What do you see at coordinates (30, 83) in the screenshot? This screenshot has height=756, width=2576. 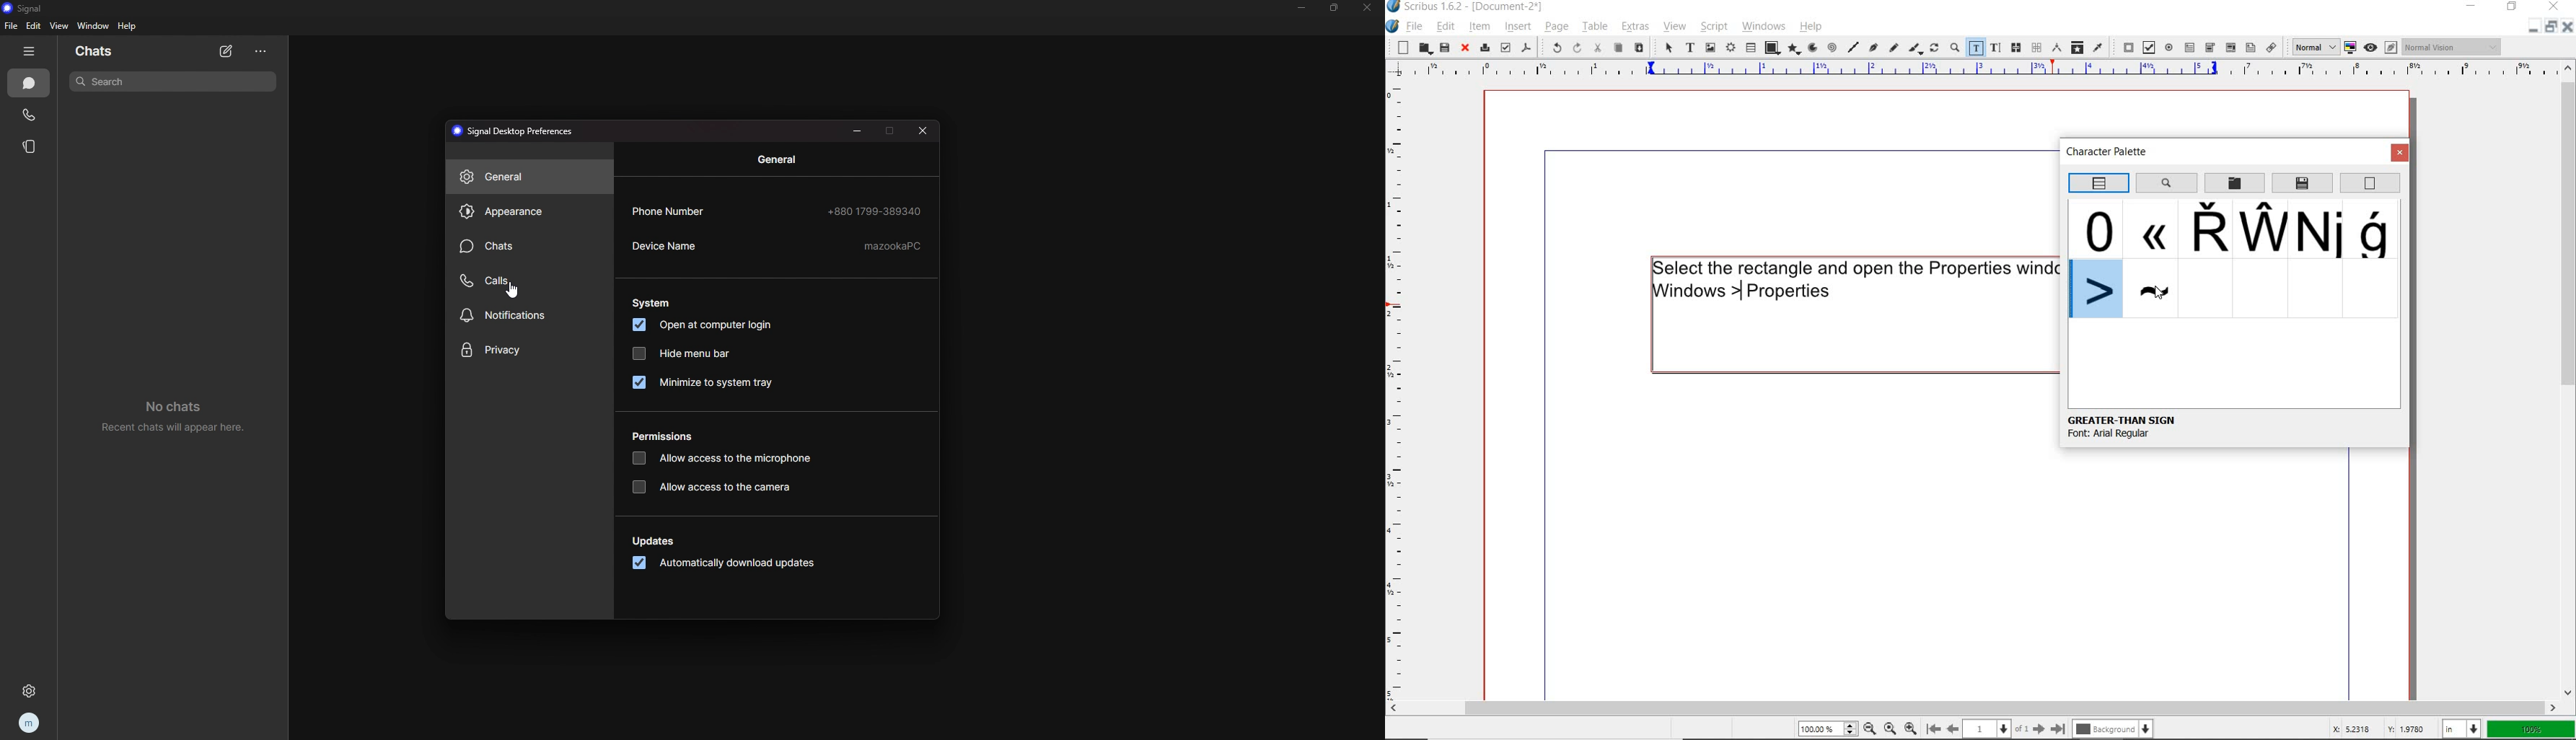 I see `chats` at bounding box center [30, 83].